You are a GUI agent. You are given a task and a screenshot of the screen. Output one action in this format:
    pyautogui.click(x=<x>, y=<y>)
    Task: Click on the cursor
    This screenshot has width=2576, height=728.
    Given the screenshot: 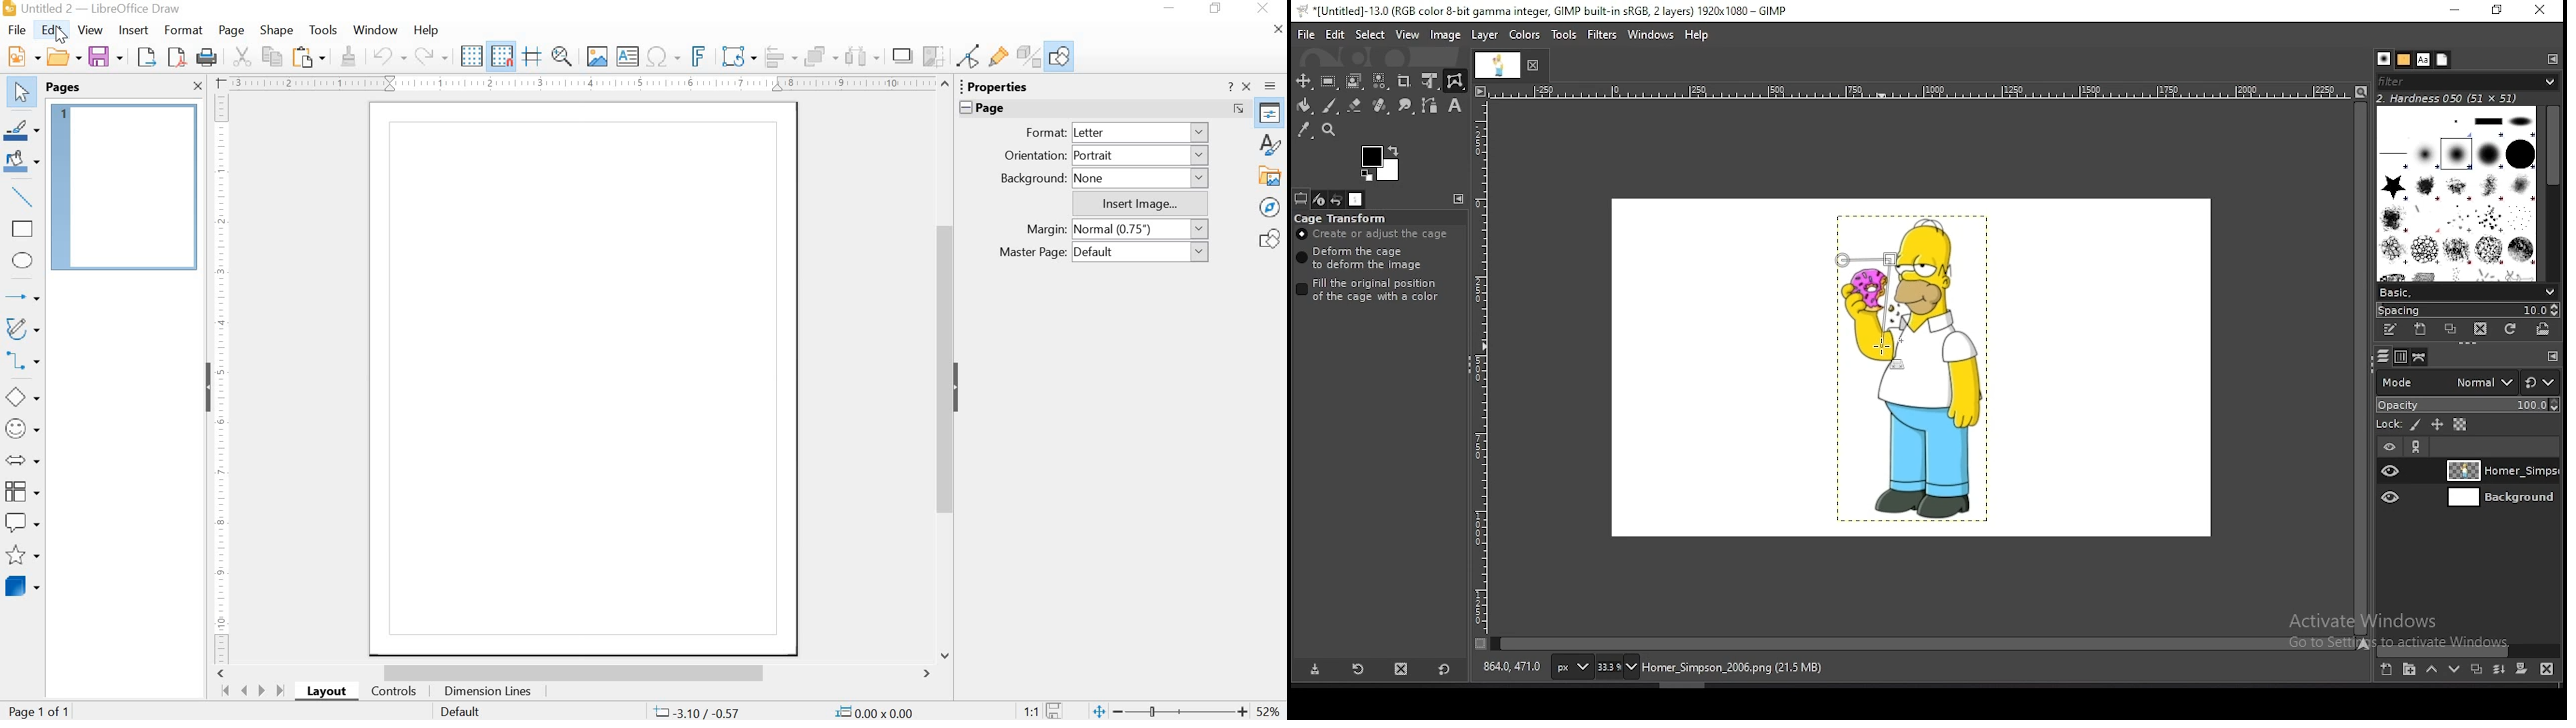 What is the action you would take?
    pyautogui.click(x=58, y=34)
    